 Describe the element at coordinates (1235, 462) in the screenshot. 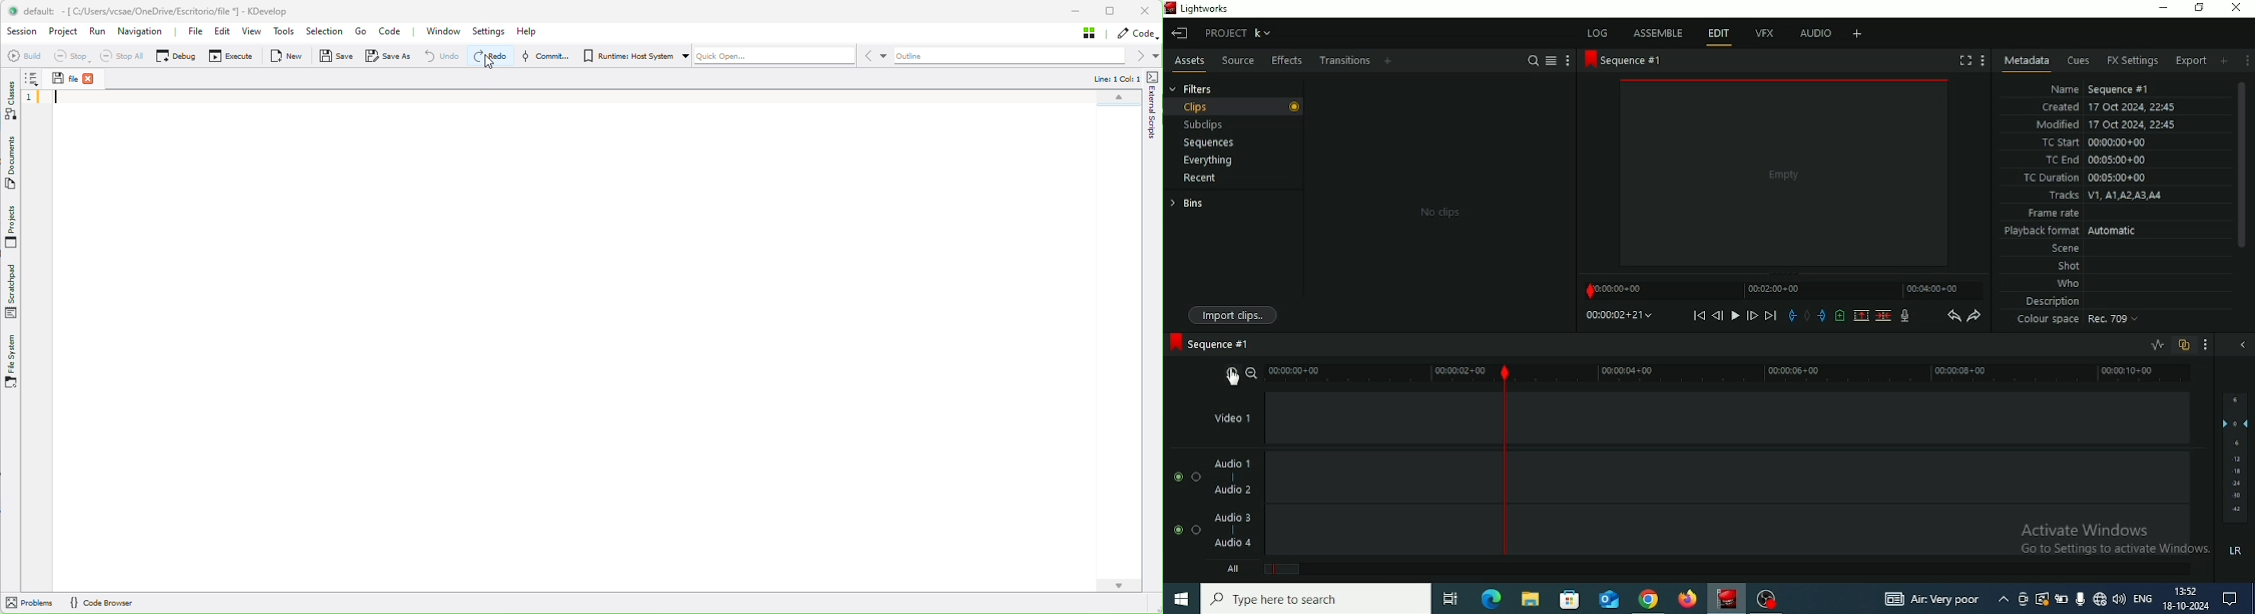

I see `Audio 1` at that location.